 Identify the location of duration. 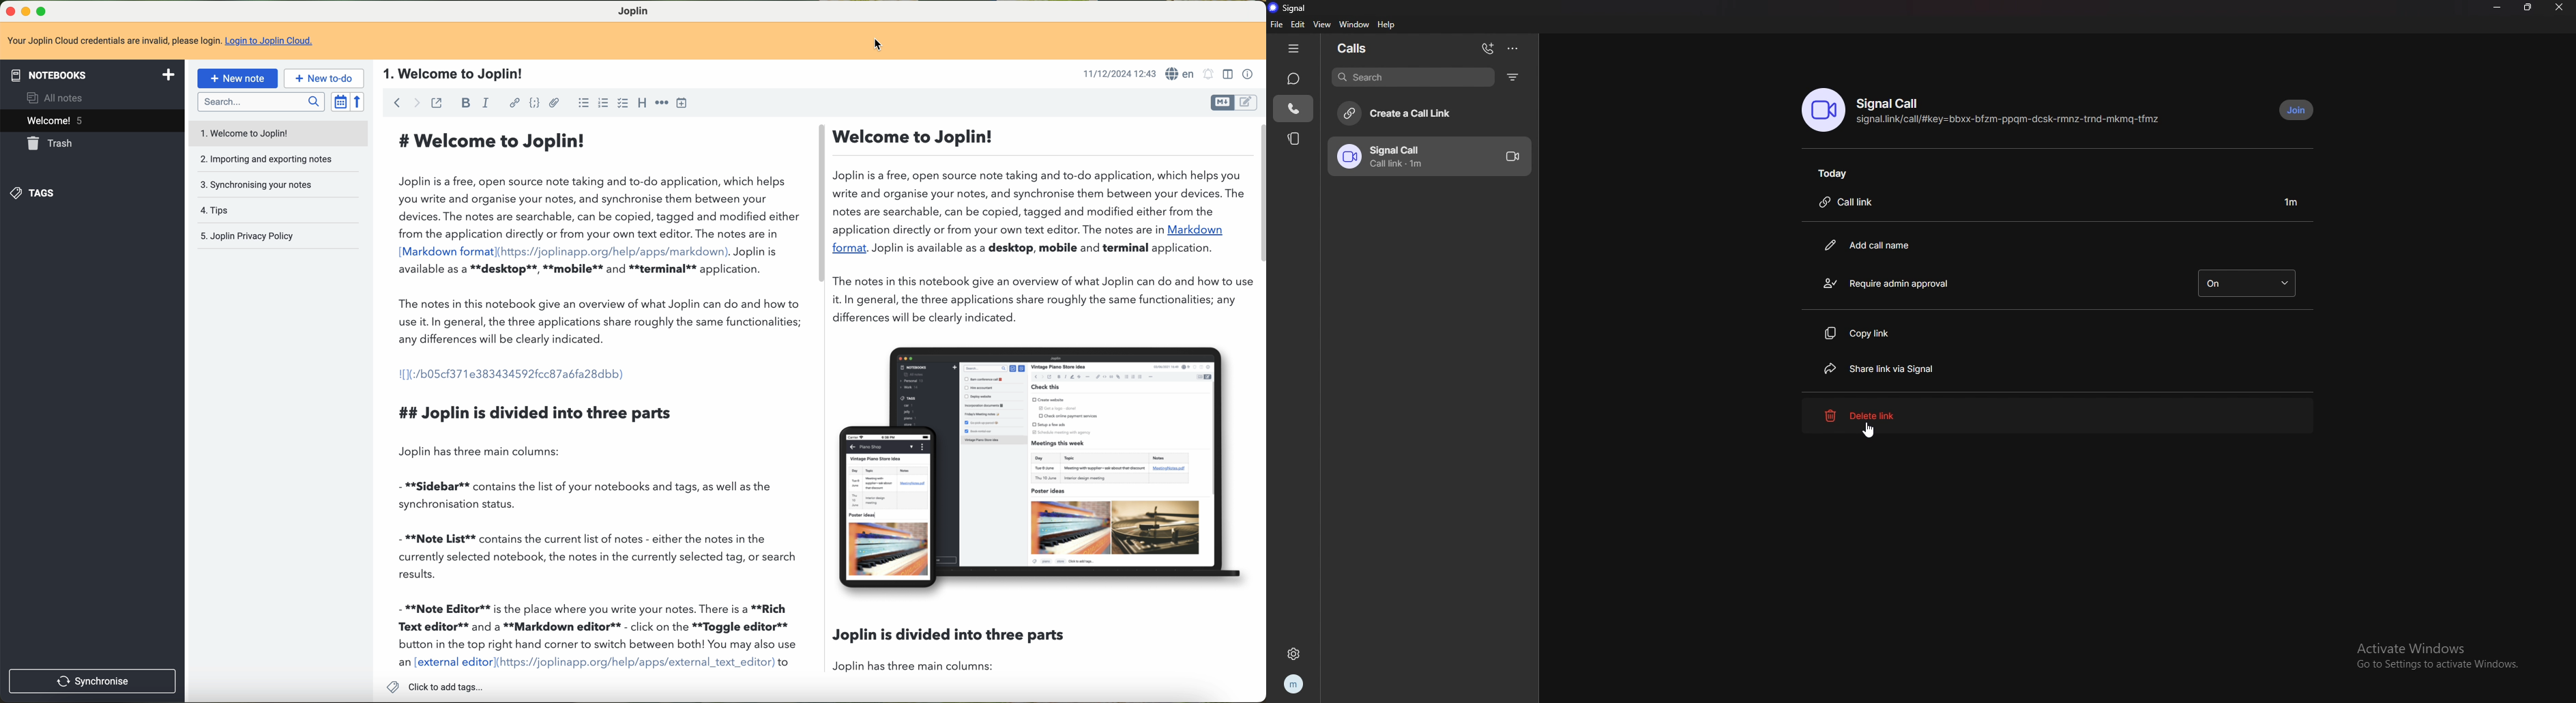
(2294, 201).